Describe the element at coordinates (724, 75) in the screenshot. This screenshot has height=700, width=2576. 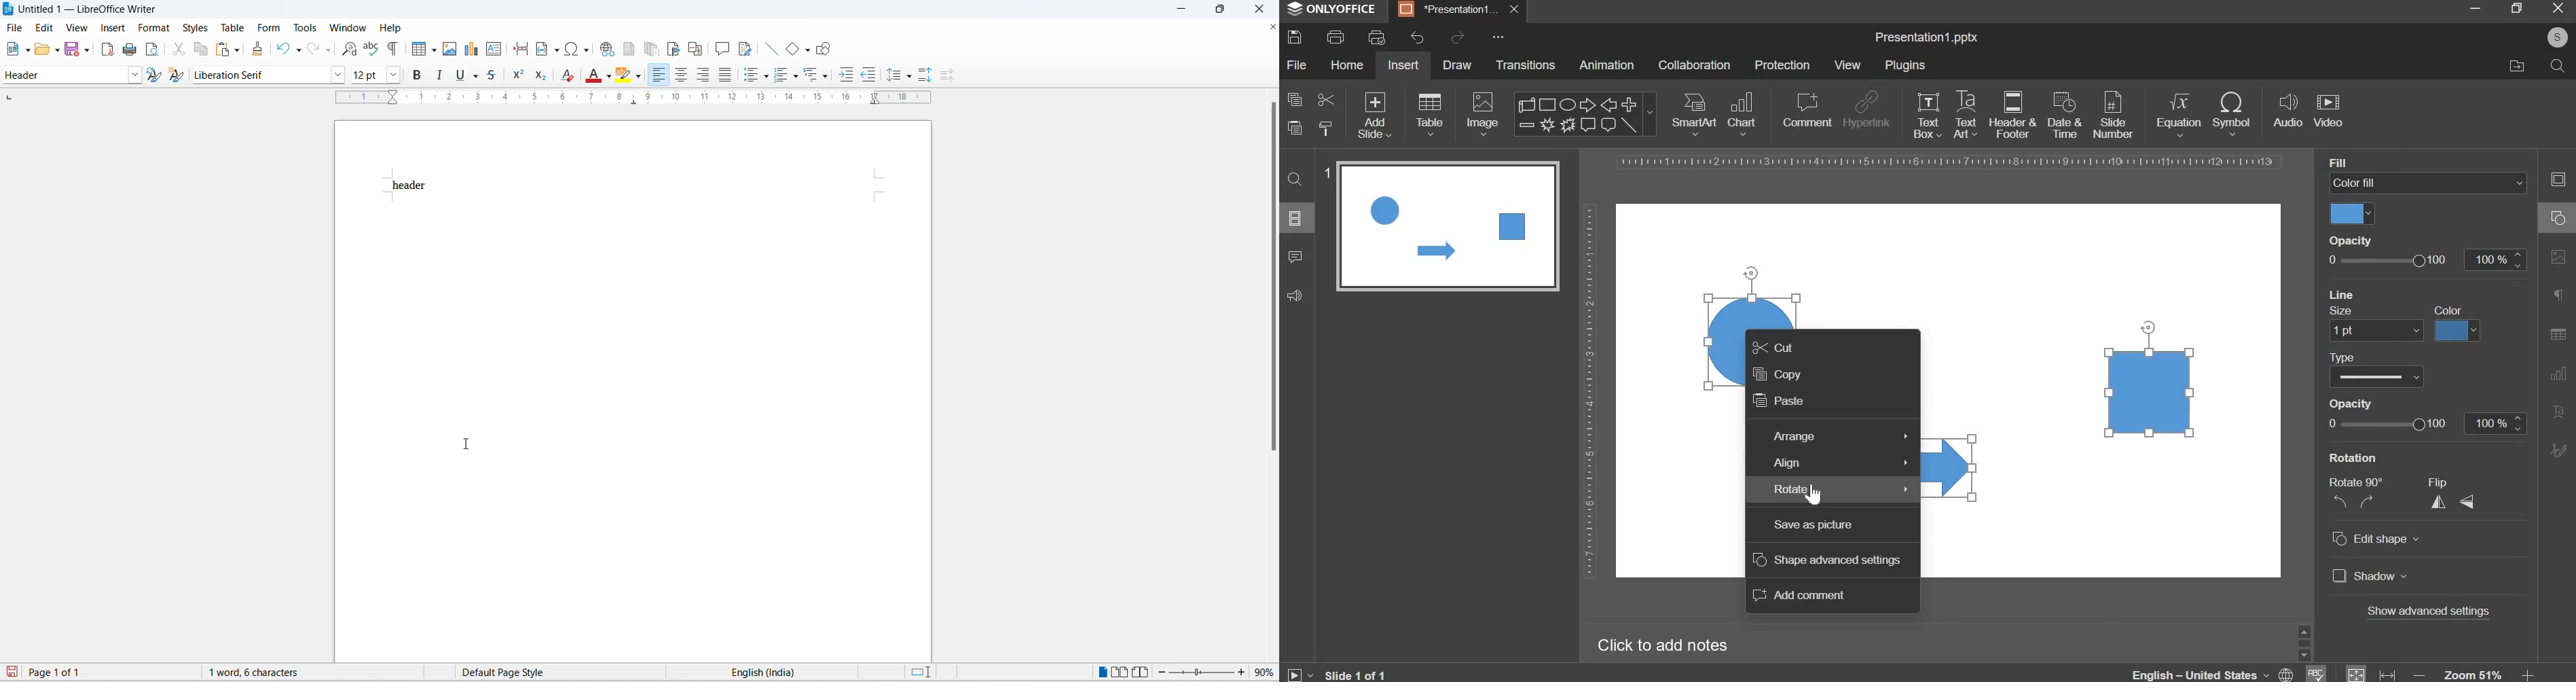
I see `justified` at that location.